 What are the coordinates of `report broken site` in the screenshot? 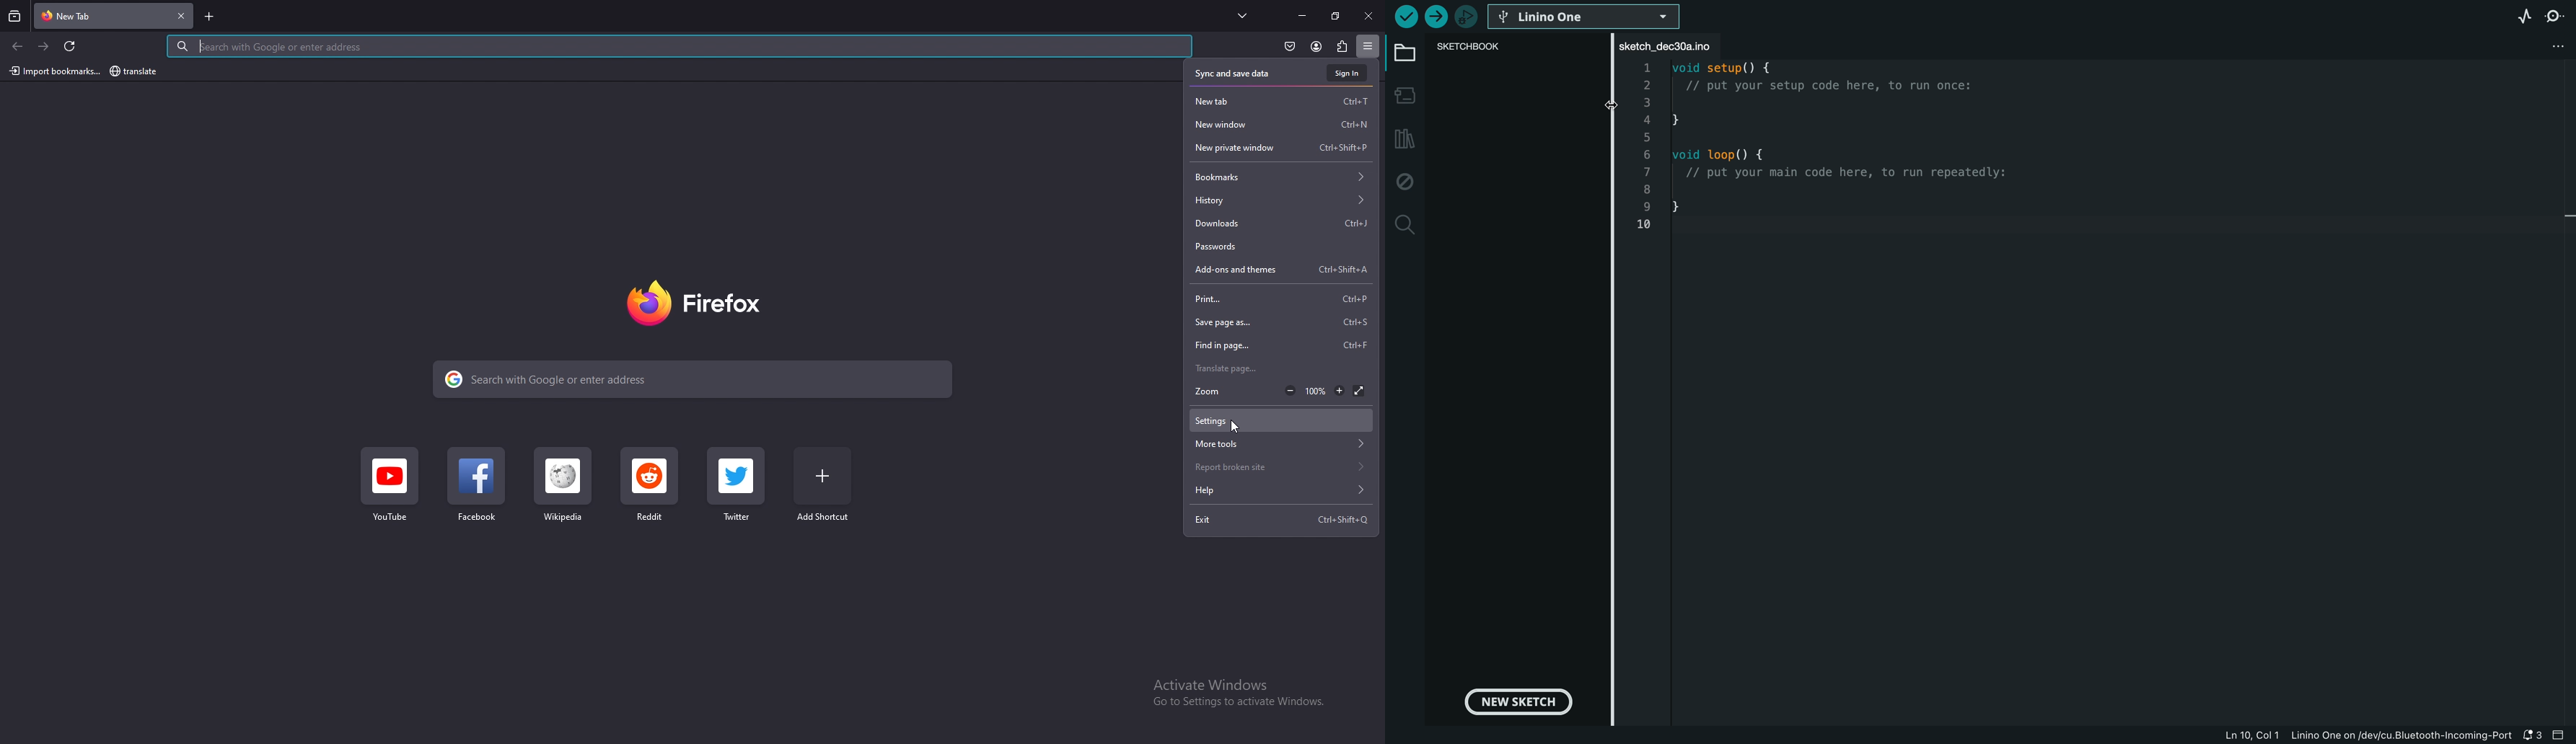 It's located at (1283, 466).